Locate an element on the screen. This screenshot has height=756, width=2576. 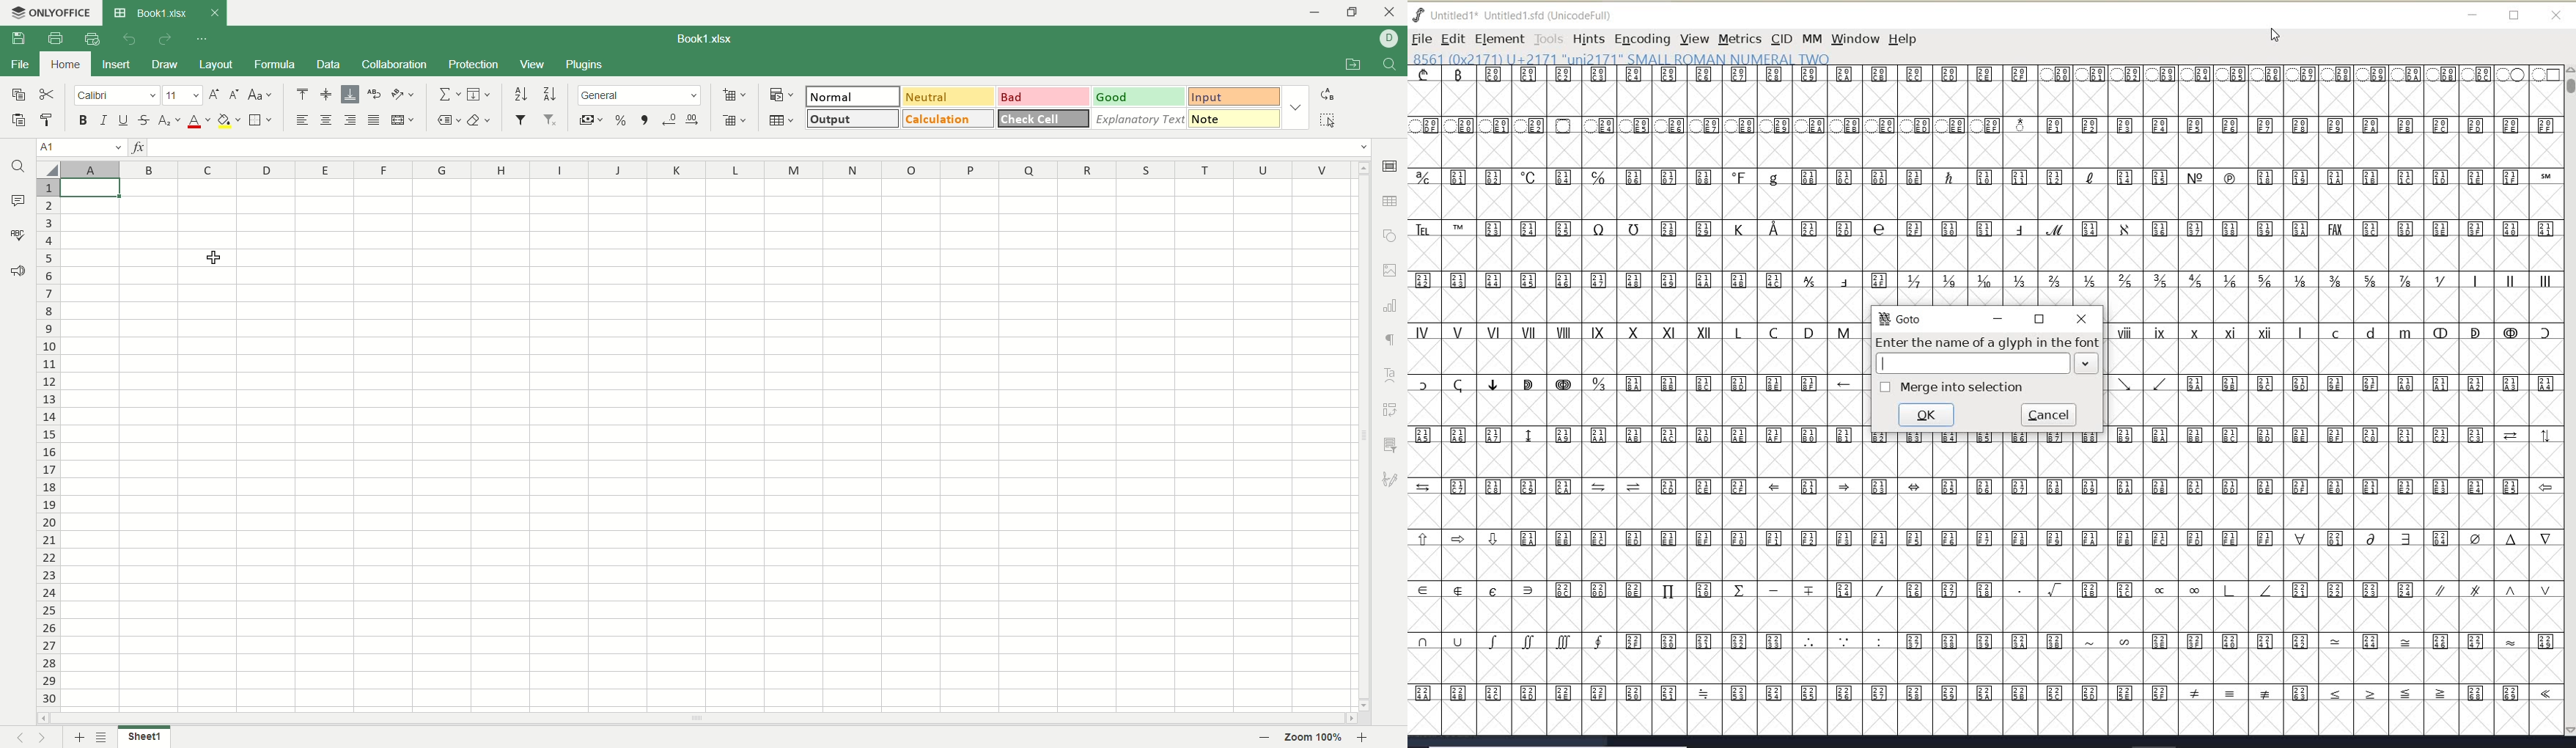
column is located at coordinates (707, 170).